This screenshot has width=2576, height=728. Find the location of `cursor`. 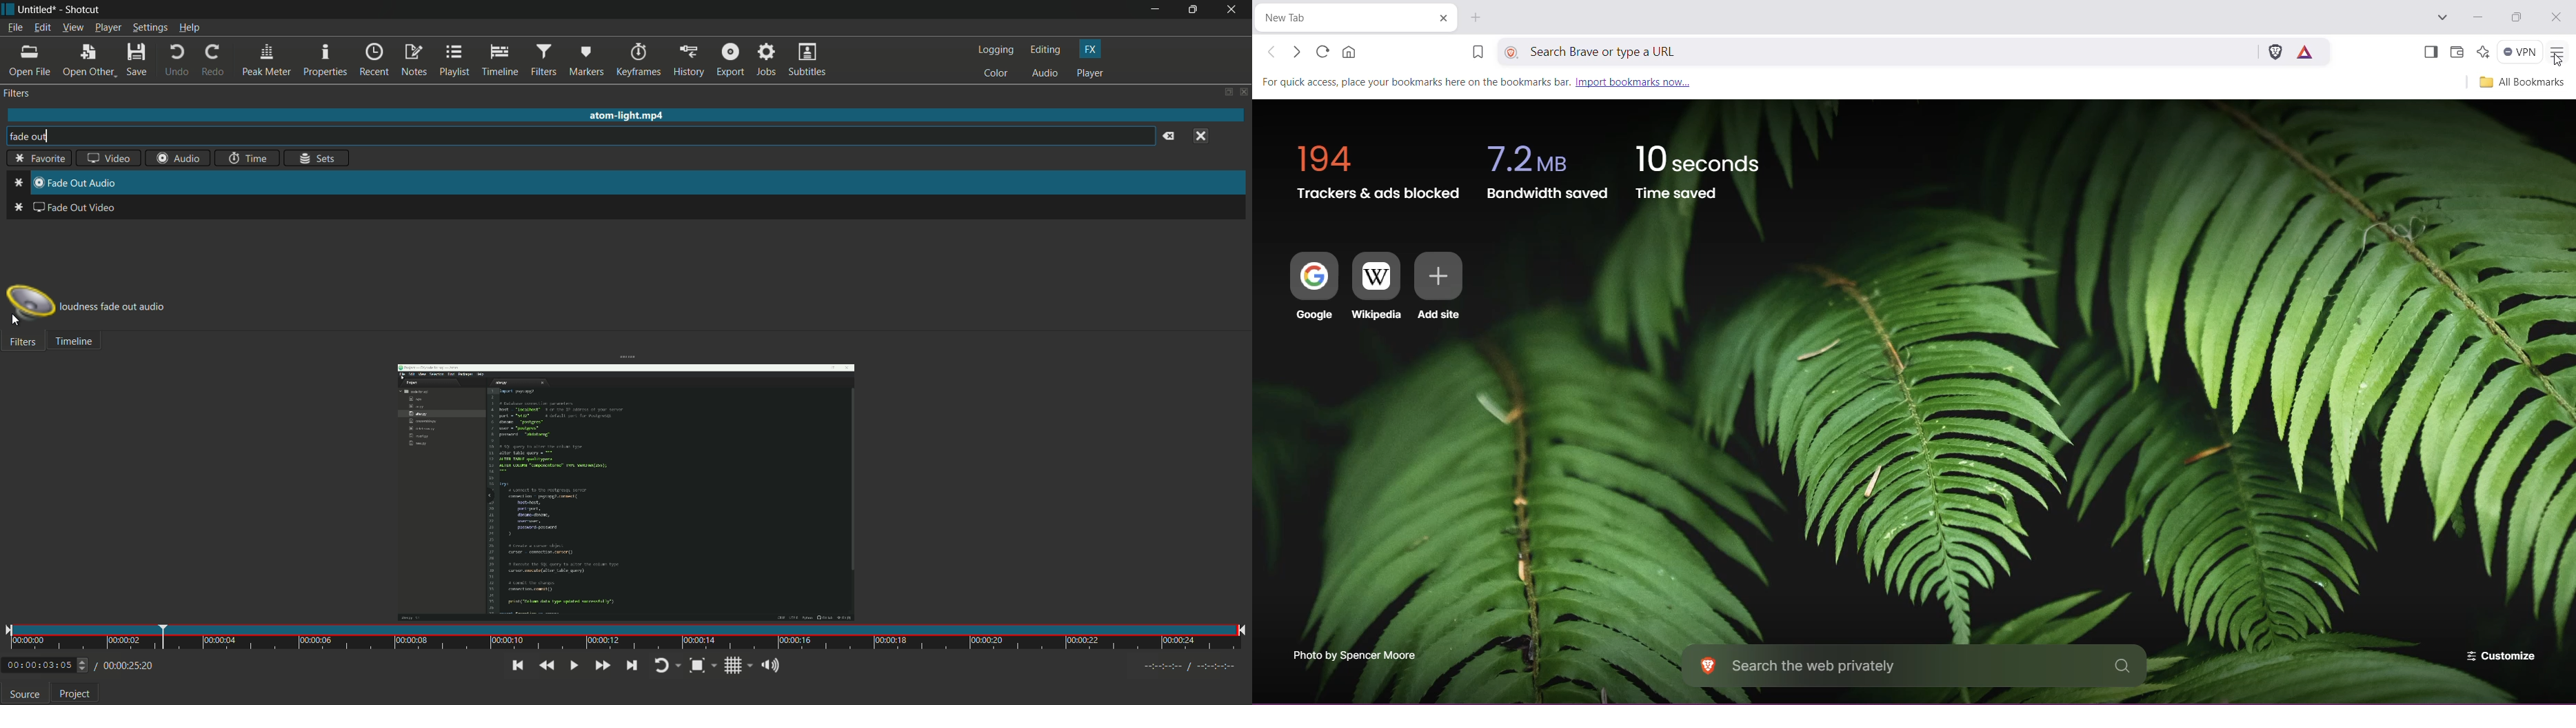

cursor is located at coordinates (18, 321).